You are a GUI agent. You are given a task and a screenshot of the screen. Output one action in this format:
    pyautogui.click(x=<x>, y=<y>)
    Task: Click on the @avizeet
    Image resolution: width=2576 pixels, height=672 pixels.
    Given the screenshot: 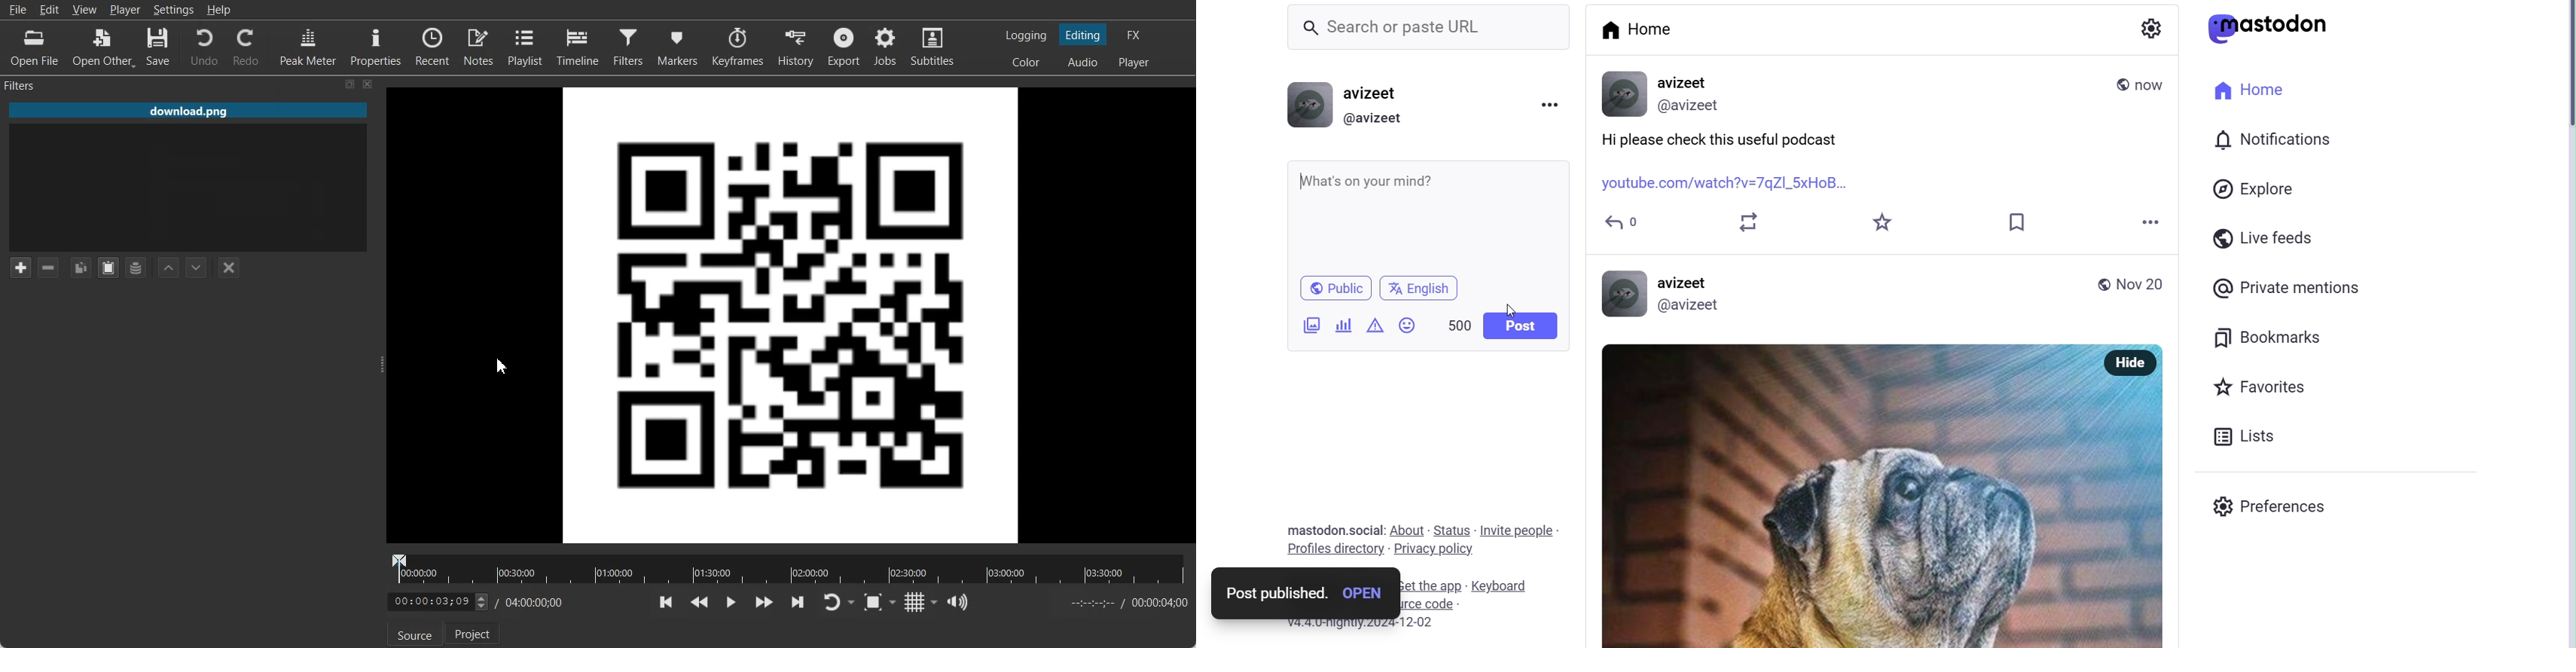 What is the action you would take?
    pyautogui.click(x=1696, y=106)
    